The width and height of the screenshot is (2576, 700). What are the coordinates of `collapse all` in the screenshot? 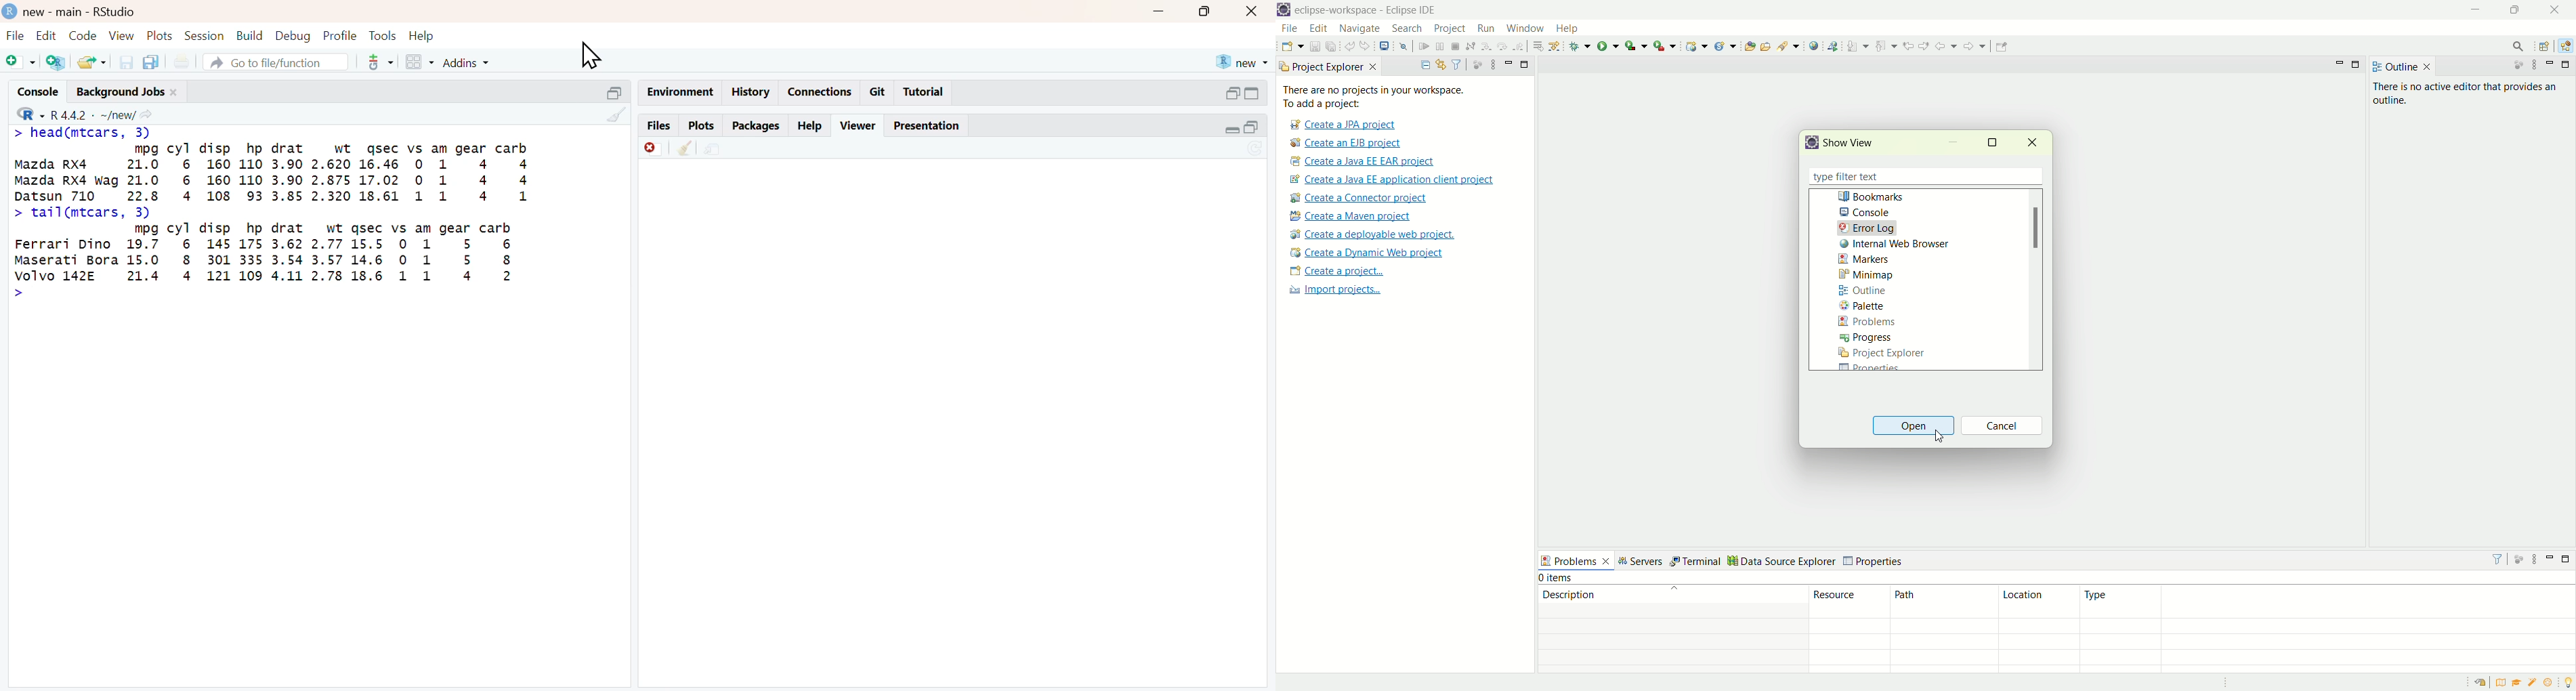 It's located at (1423, 63).